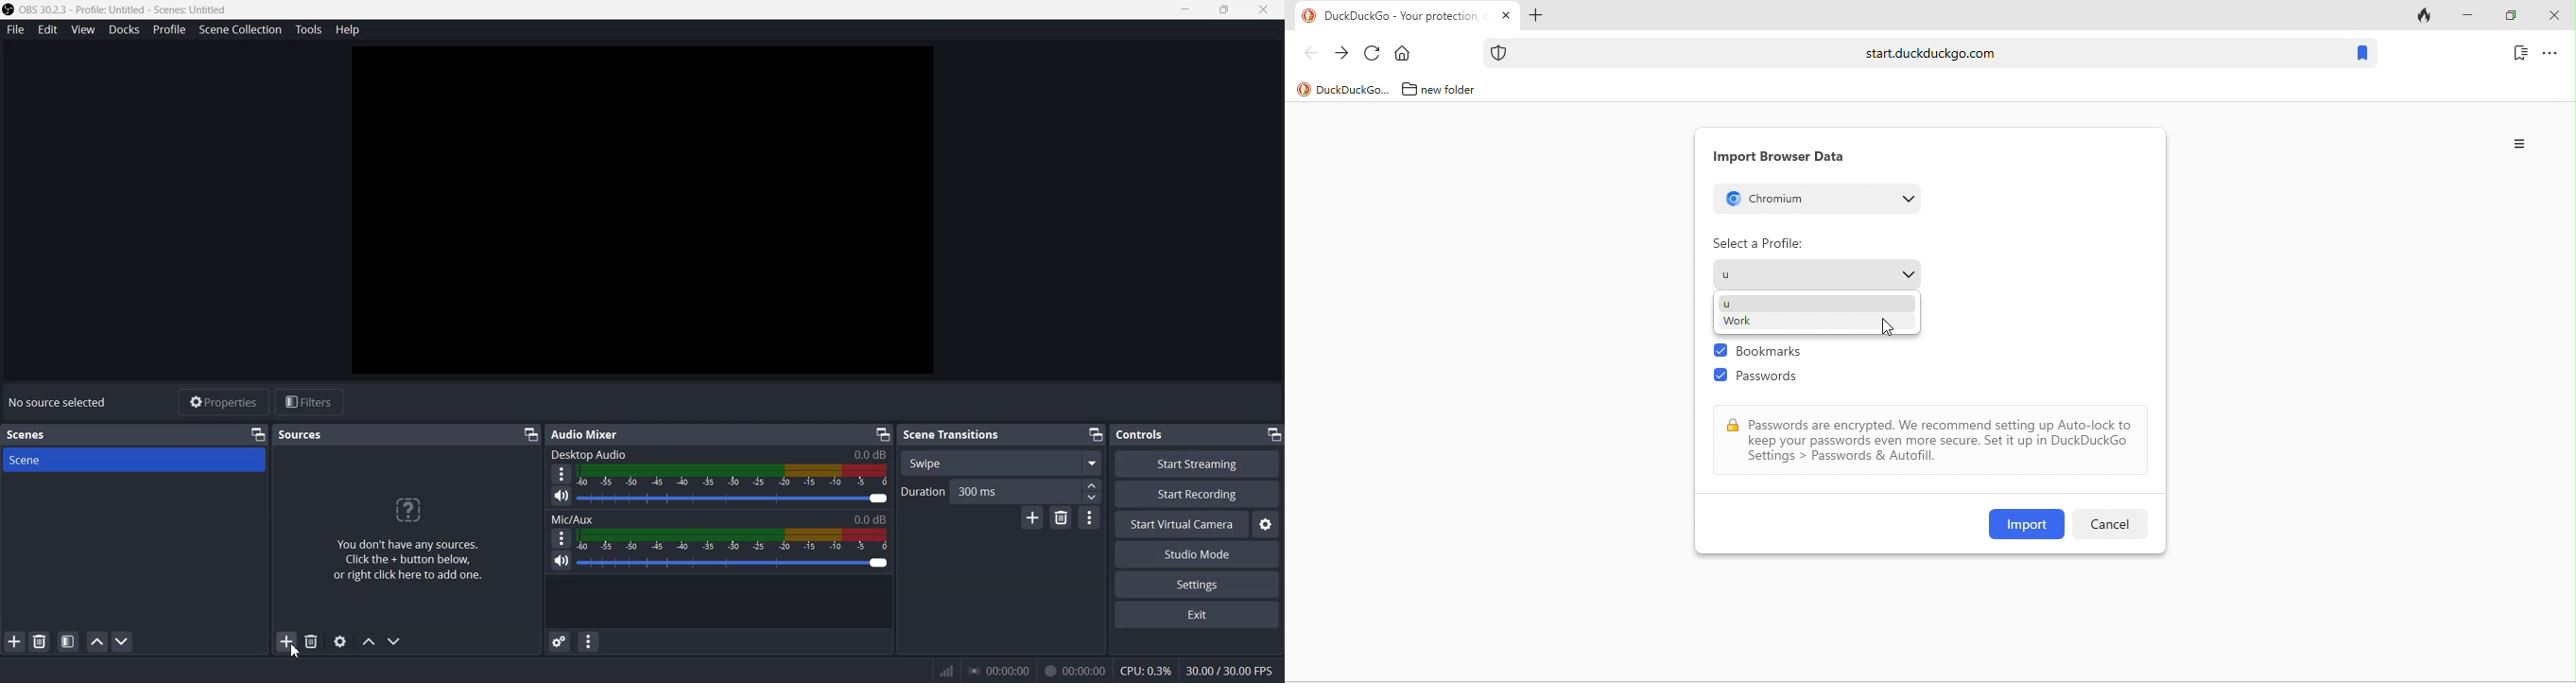  I want to click on Volume Adjuster, so click(733, 498).